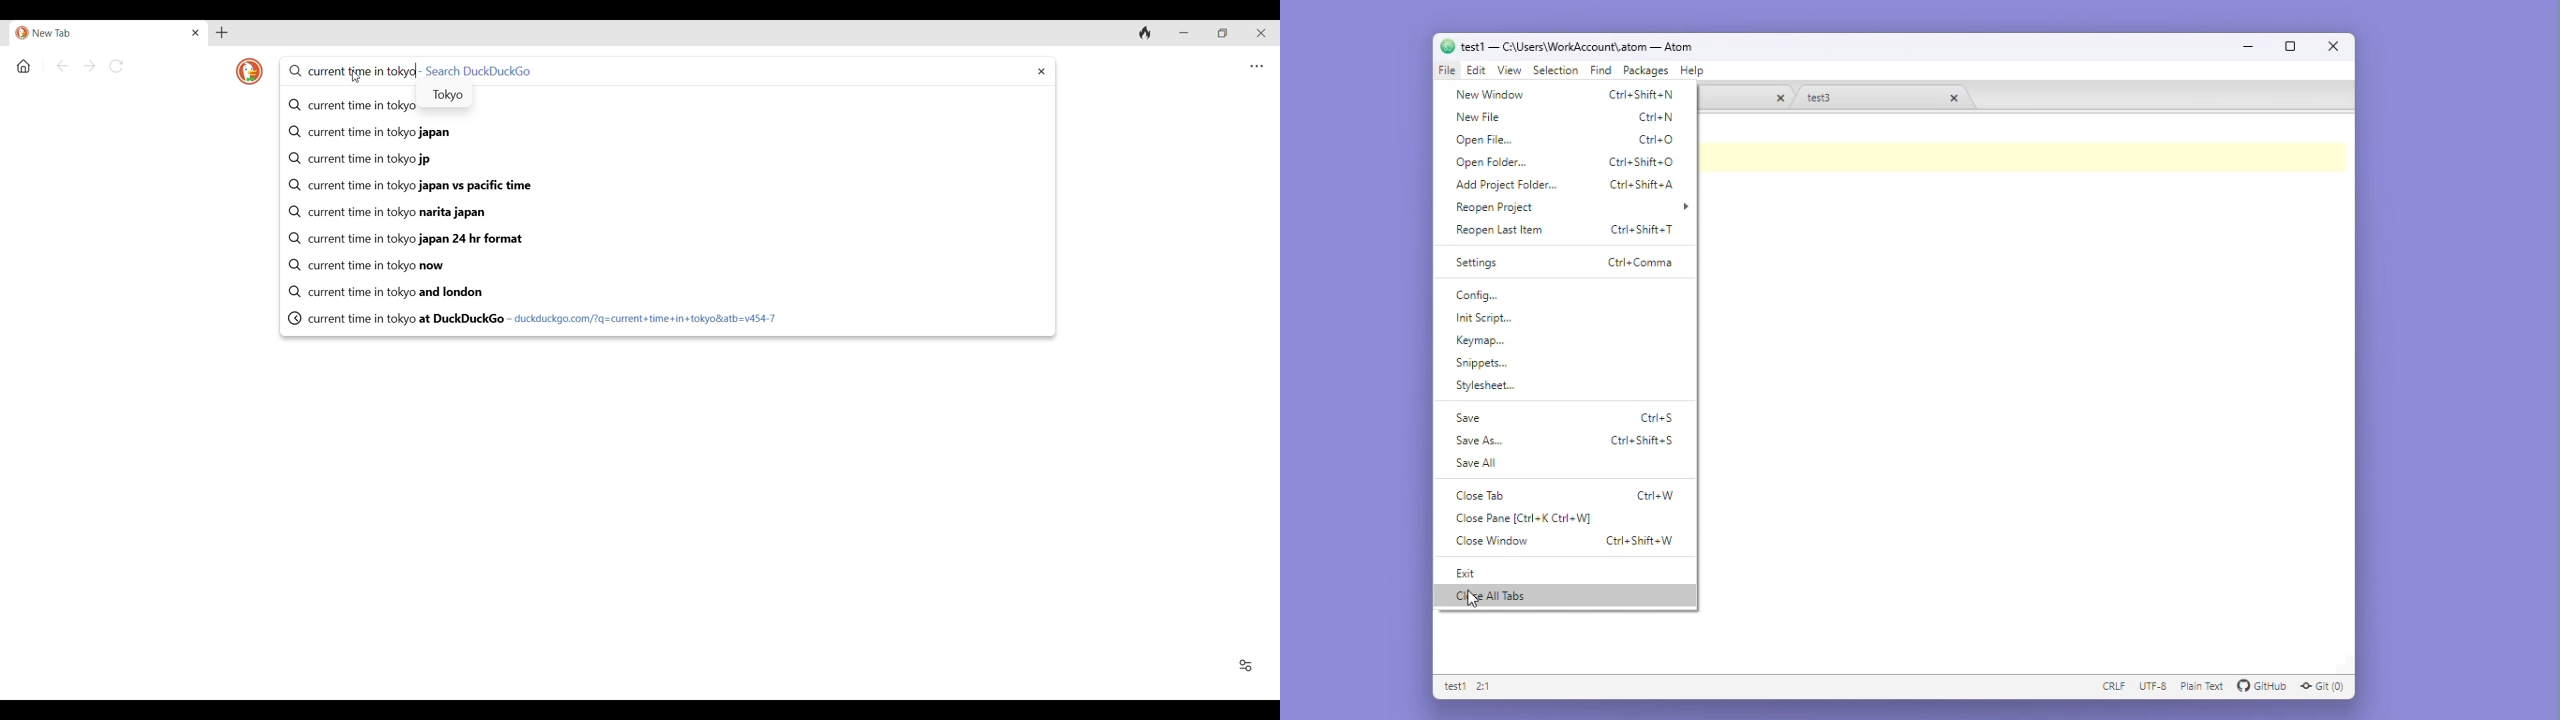 The height and width of the screenshot is (728, 2576). Describe the element at coordinates (1657, 115) in the screenshot. I see `ctrl+n` at that location.